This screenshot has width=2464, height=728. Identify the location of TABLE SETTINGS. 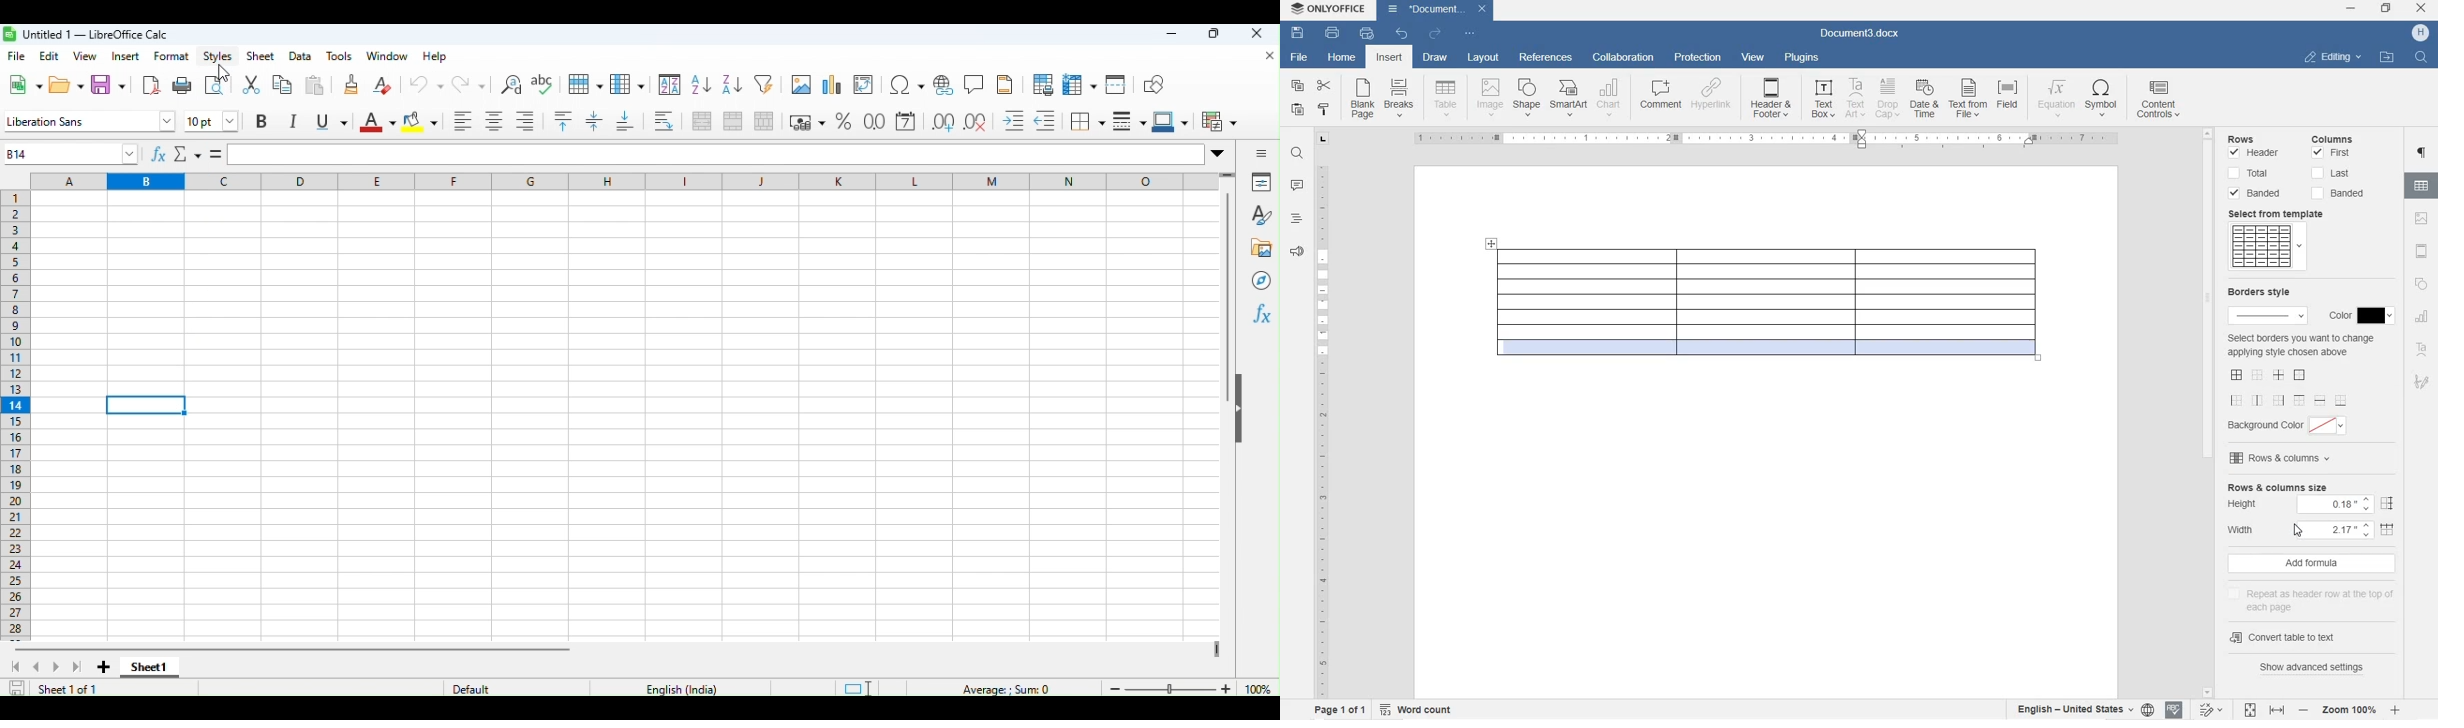
(2422, 186).